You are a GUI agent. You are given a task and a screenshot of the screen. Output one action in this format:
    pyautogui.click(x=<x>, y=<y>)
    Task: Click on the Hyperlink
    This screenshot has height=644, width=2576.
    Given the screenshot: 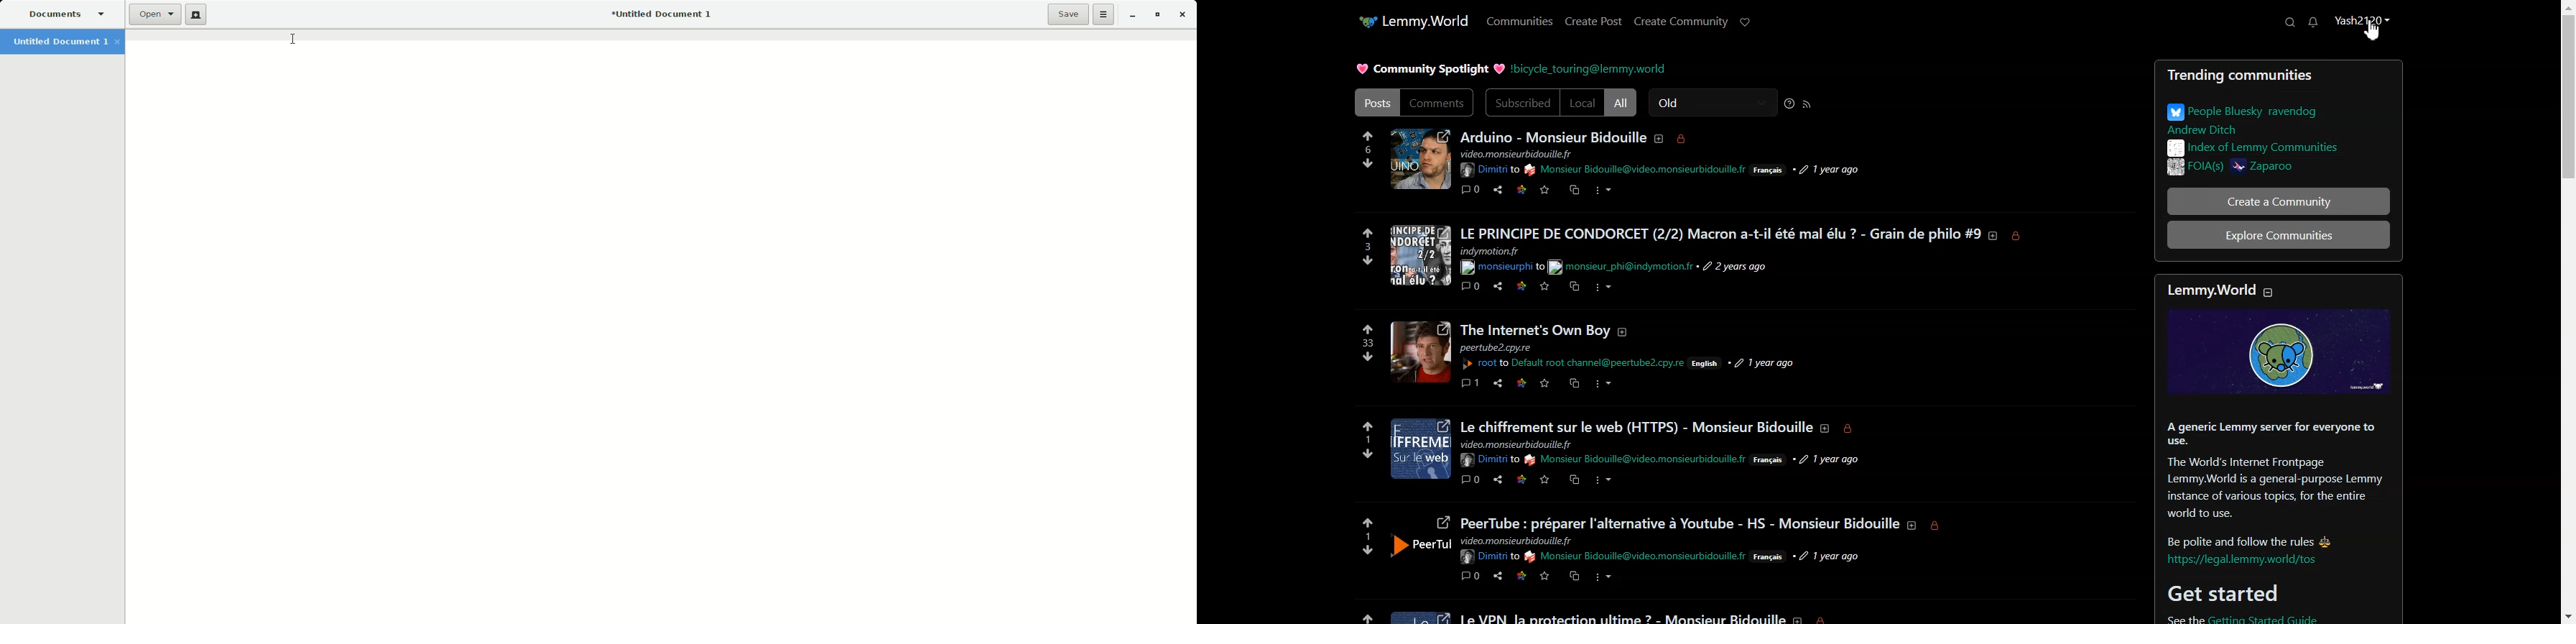 What is the action you would take?
    pyautogui.click(x=1635, y=555)
    